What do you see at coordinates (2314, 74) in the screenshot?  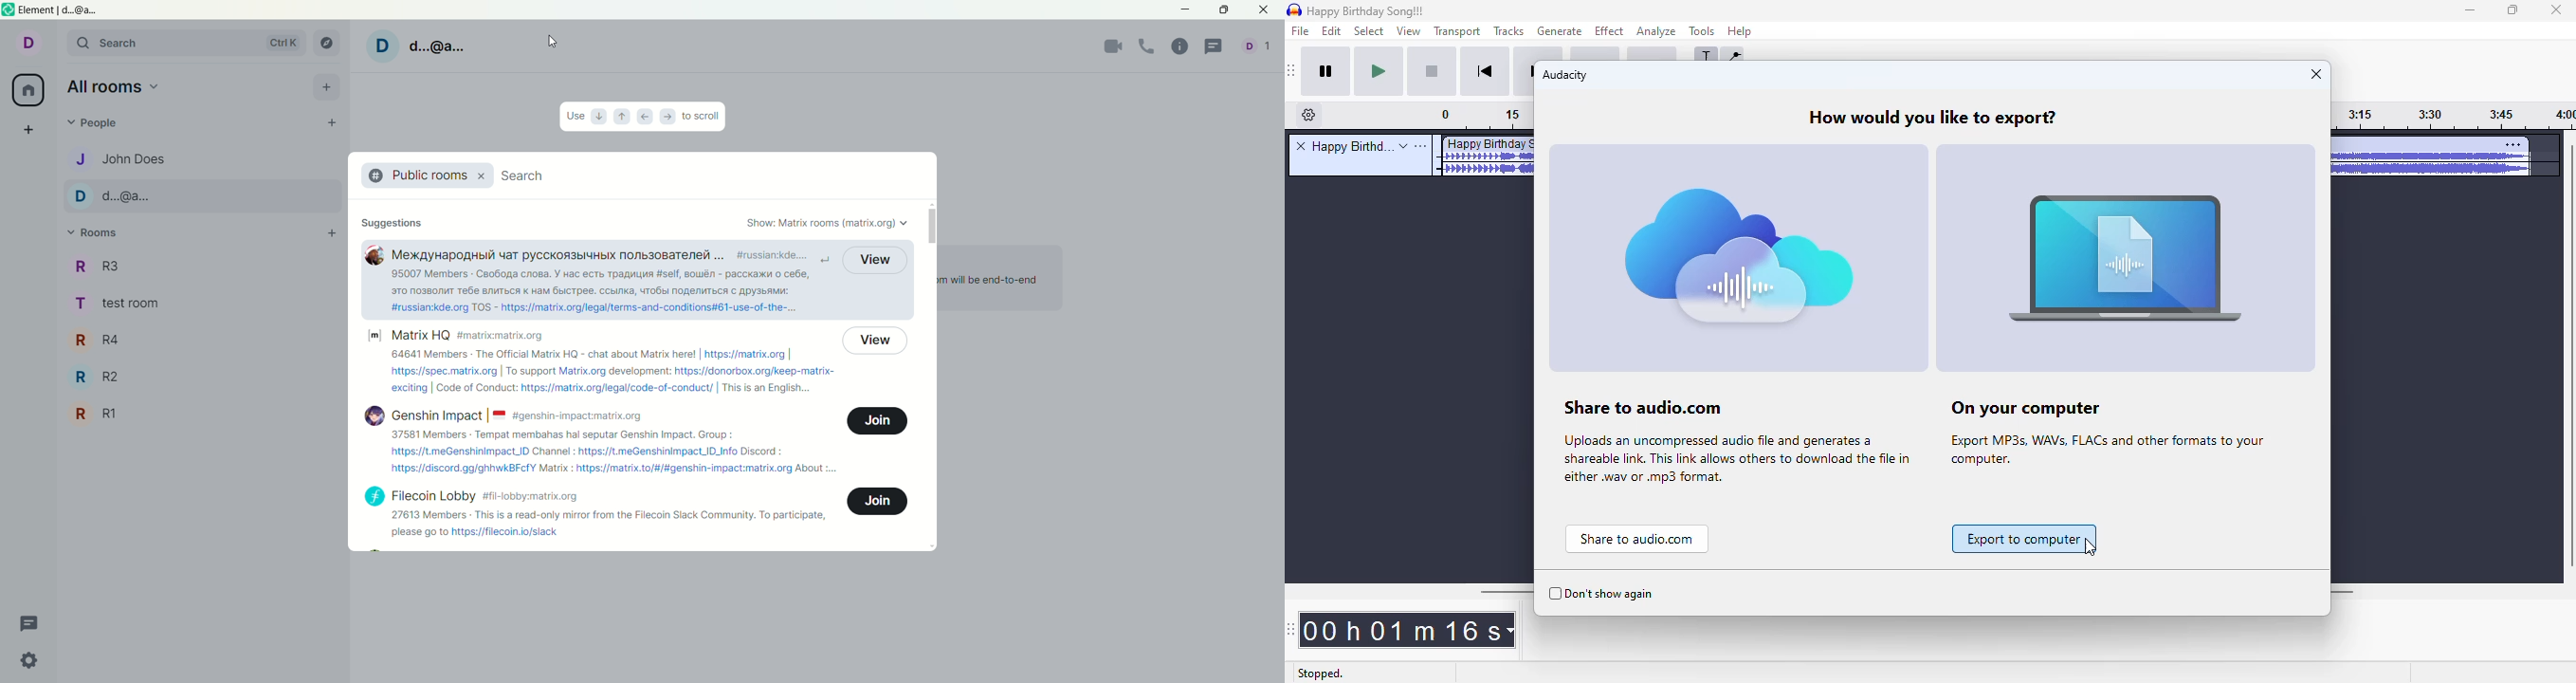 I see `close` at bounding box center [2314, 74].